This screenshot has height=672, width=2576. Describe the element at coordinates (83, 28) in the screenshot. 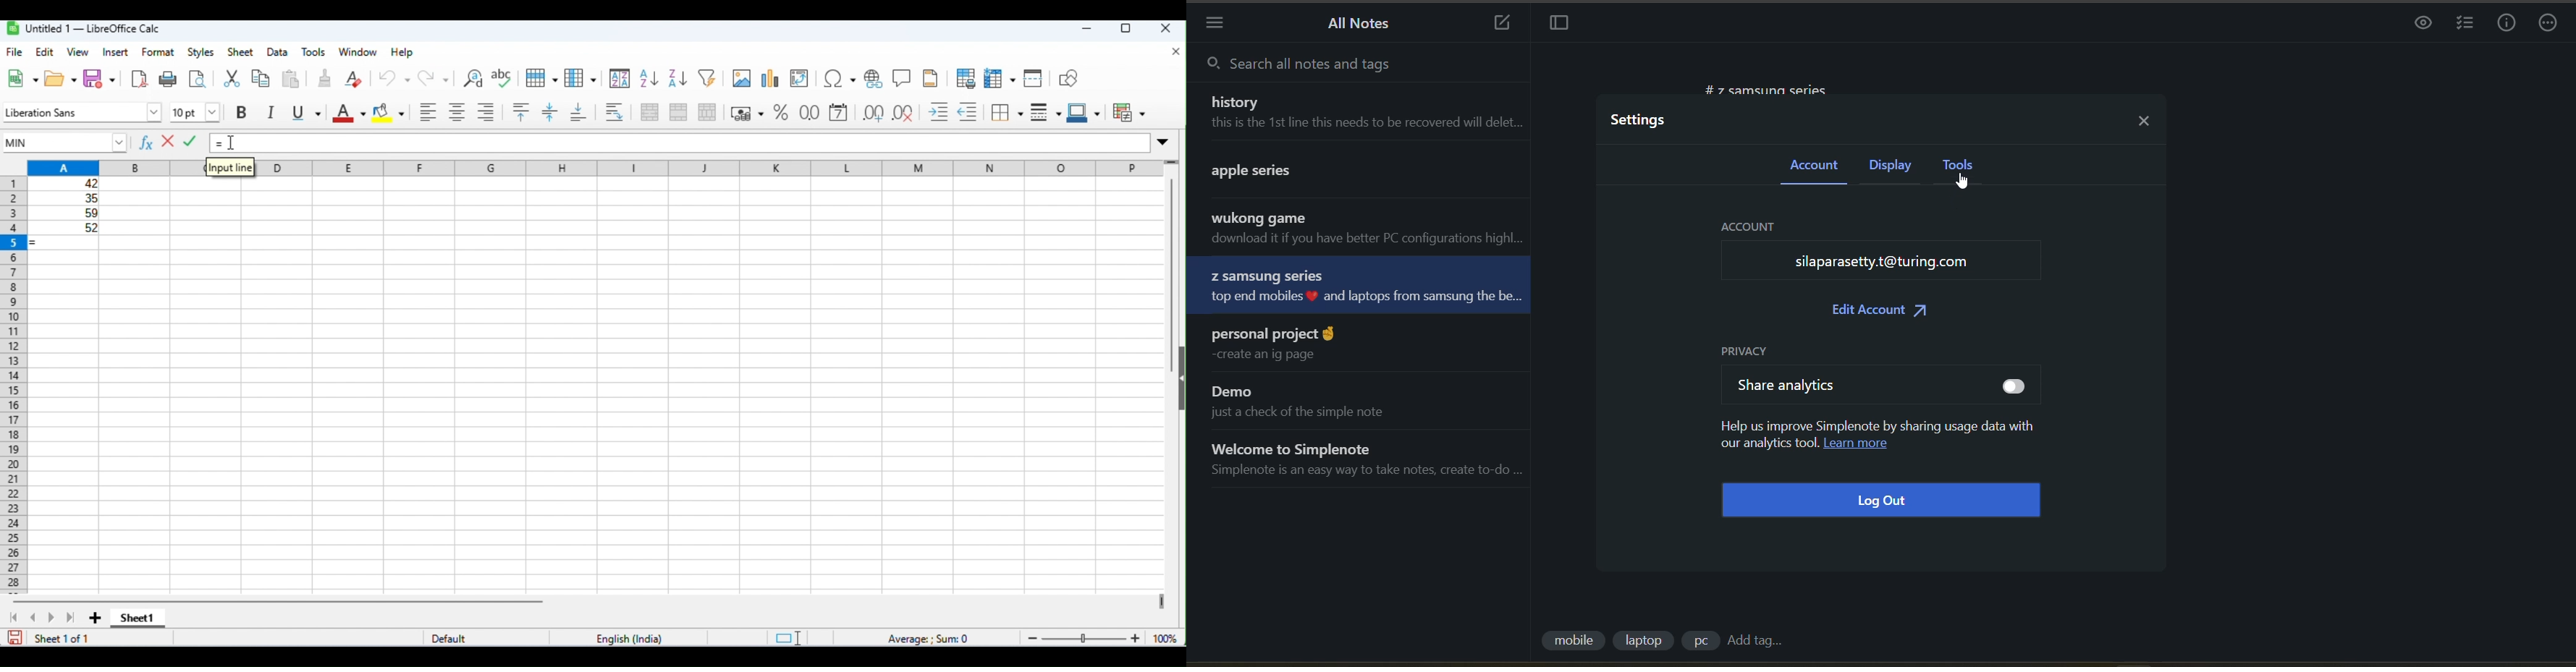

I see `untitle1-libreoffice calc` at that location.